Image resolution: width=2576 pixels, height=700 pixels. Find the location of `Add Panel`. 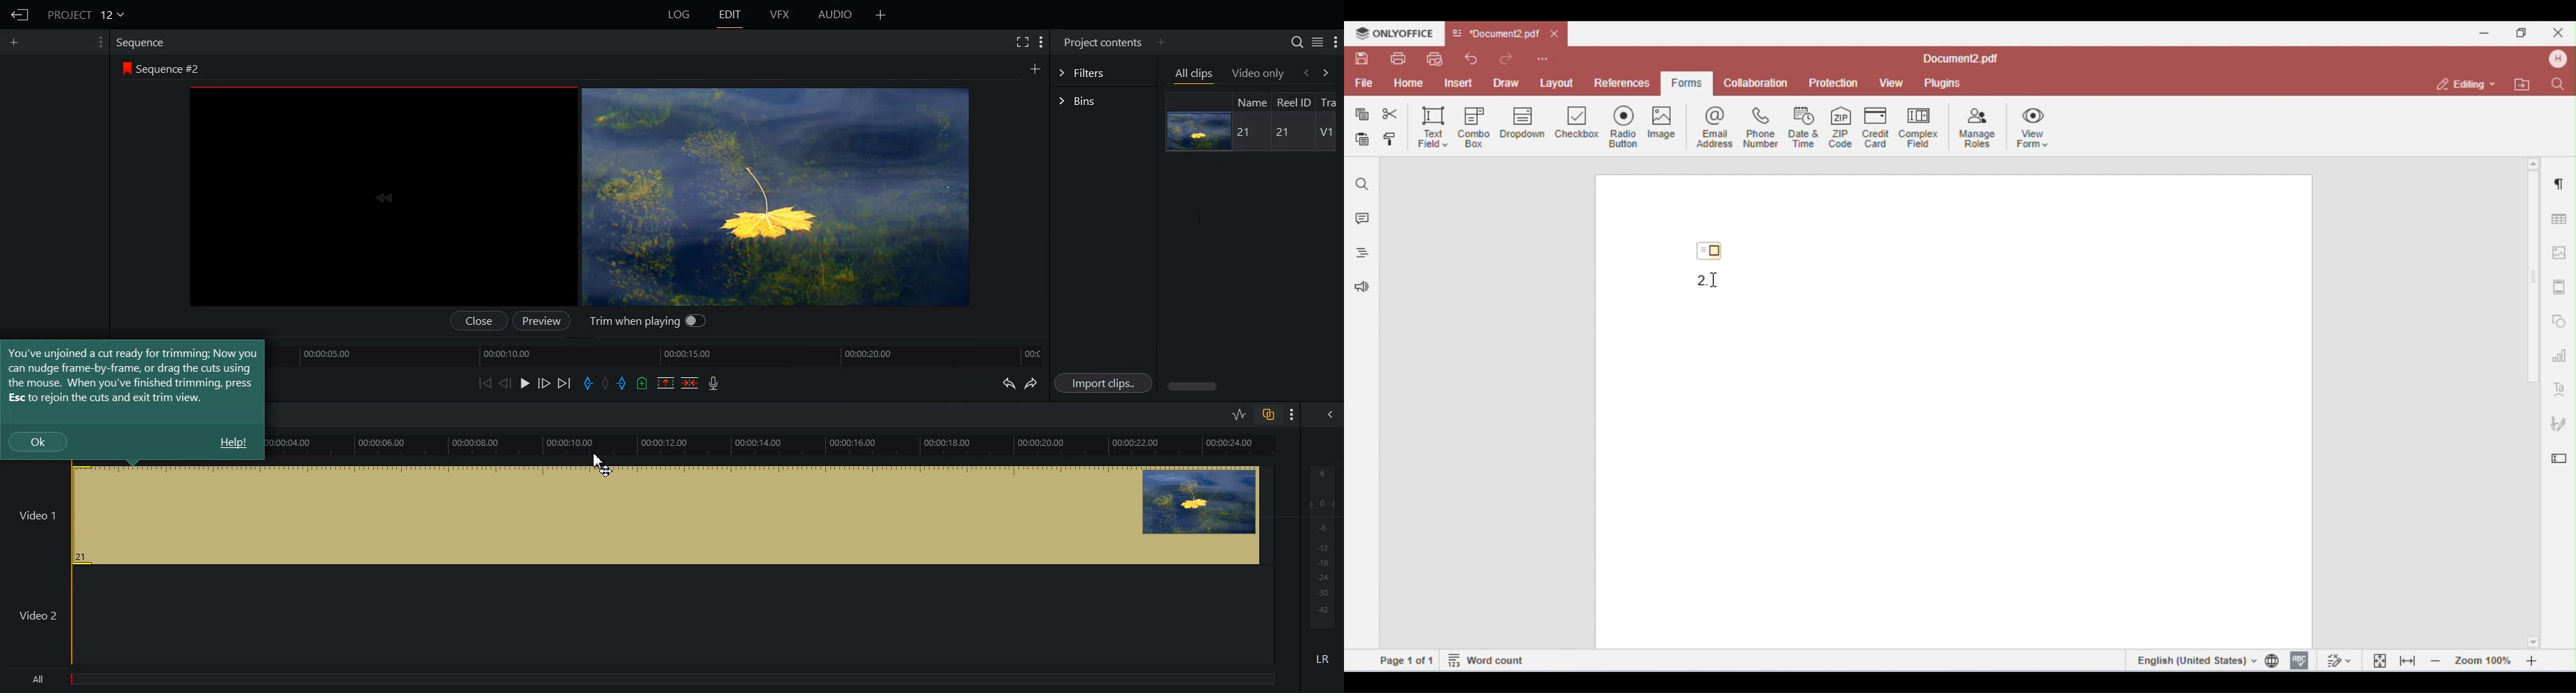

Add Panel is located at coordinates (1035, 67).